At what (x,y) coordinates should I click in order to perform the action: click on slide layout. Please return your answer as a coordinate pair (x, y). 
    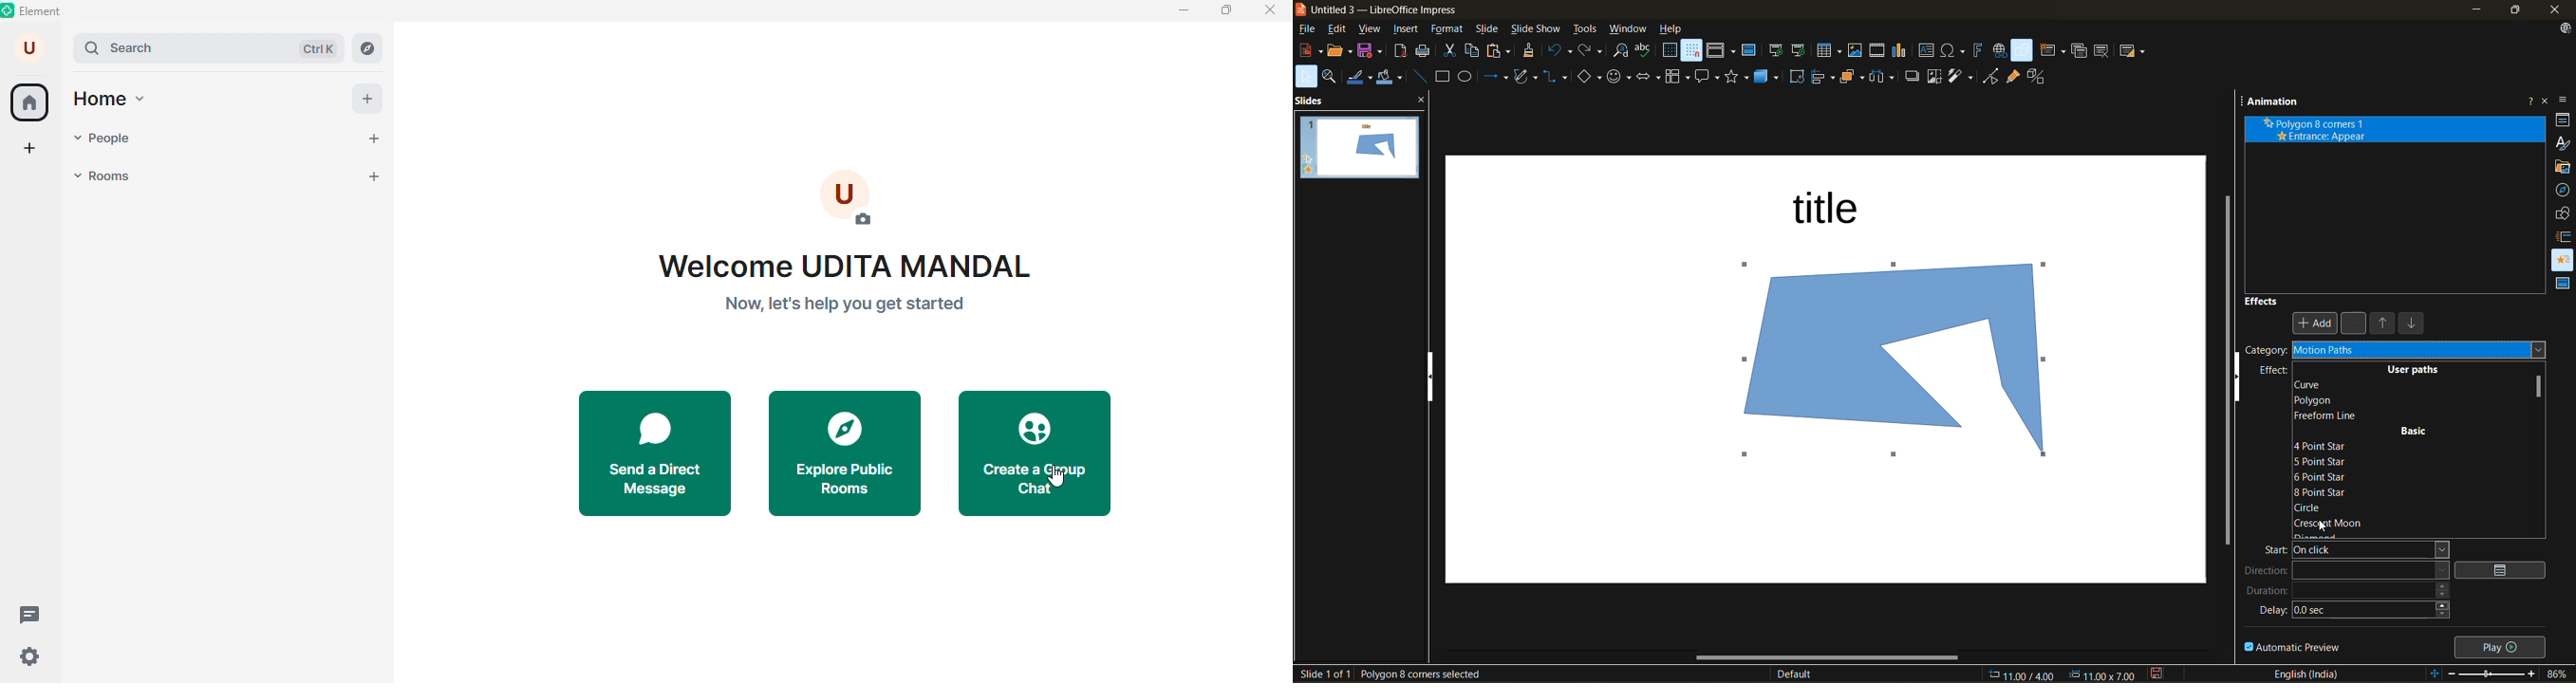
    Looking at the image, I should click on (2134, 53).